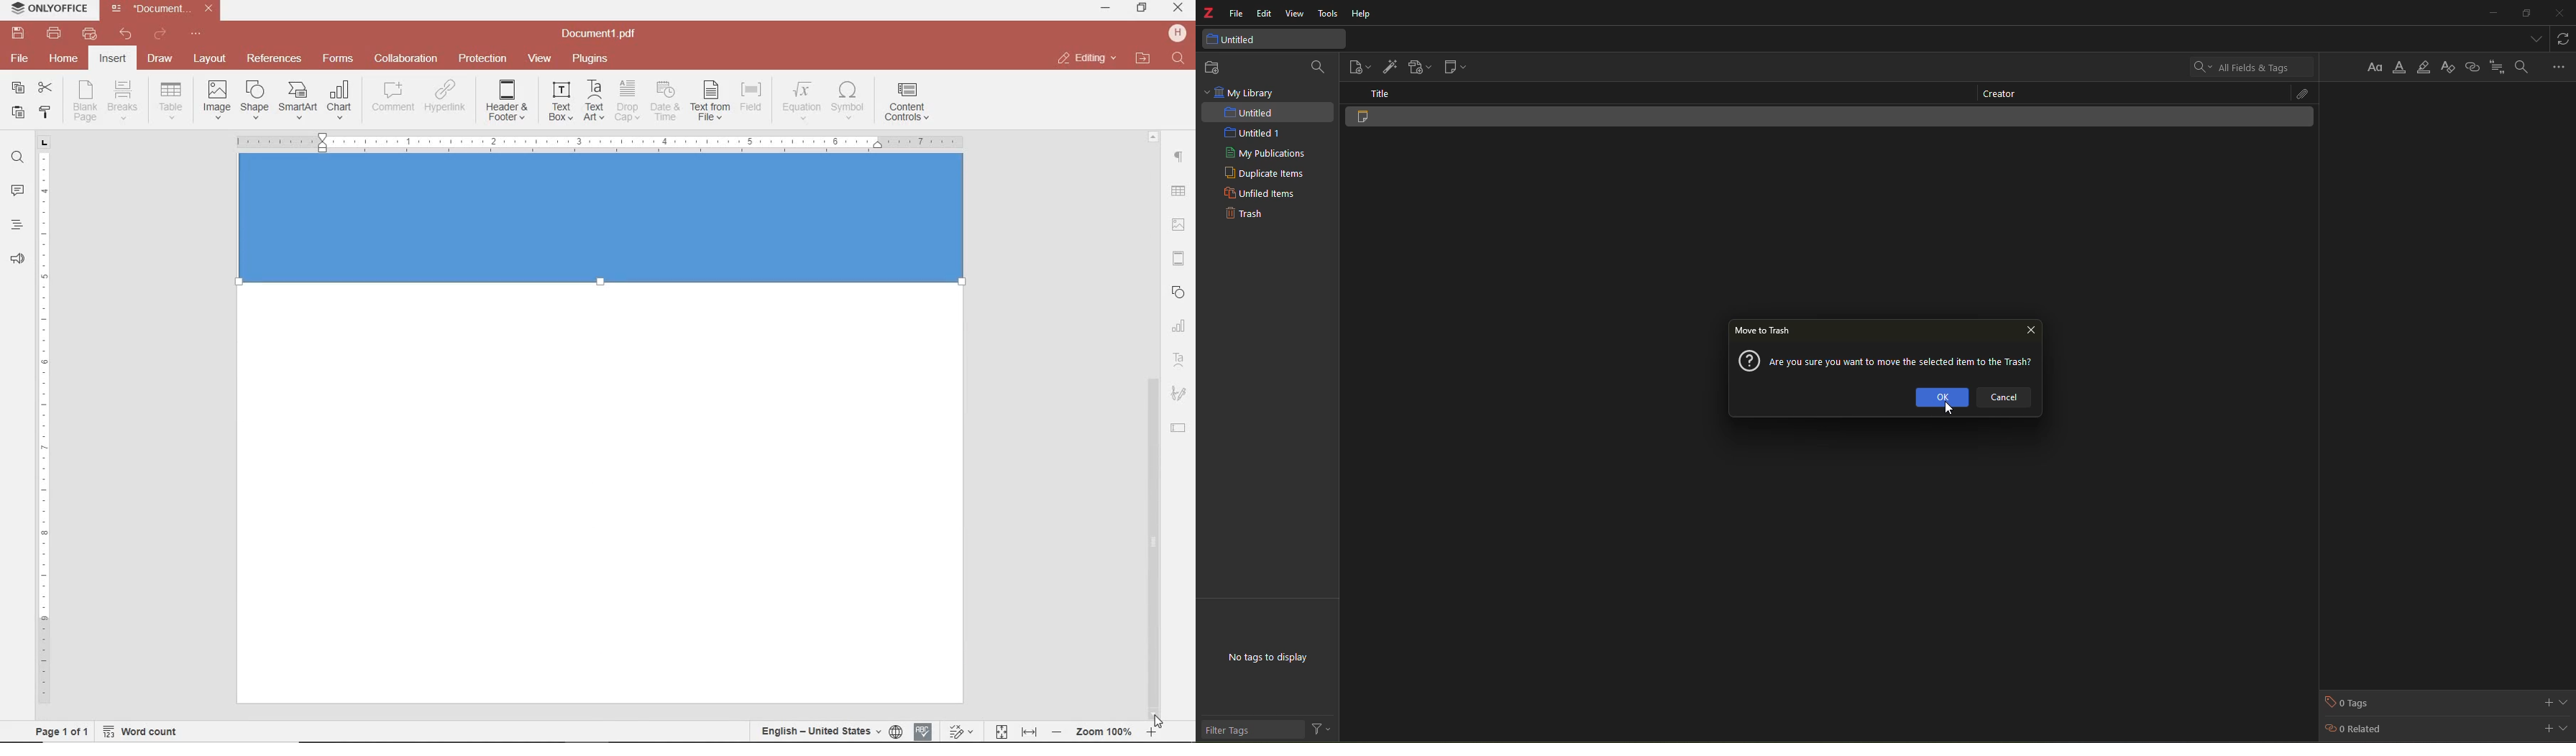 This screenshot has height=756, width=2576. What do you see at coordinates (1210, 14) in the screenshot?
I see `z` at bounding box center [1210, 14].